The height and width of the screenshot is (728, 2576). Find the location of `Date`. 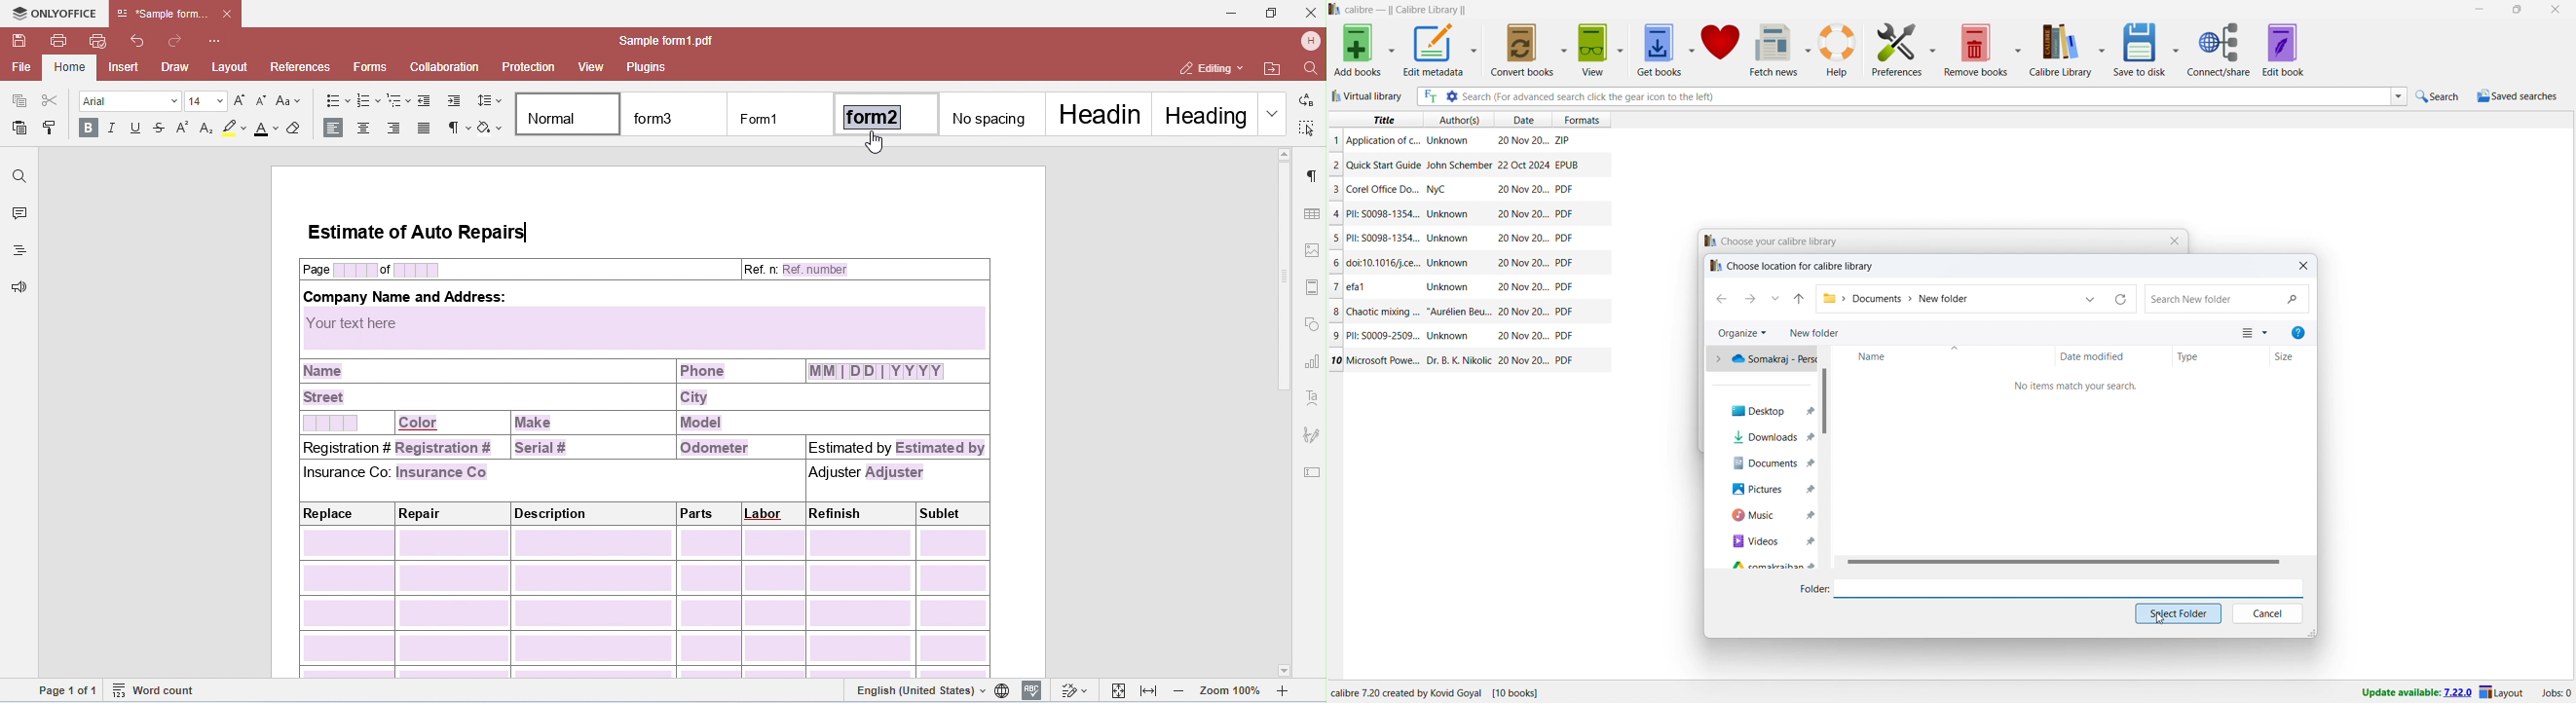

Date is located at coordinates (1521, 336).